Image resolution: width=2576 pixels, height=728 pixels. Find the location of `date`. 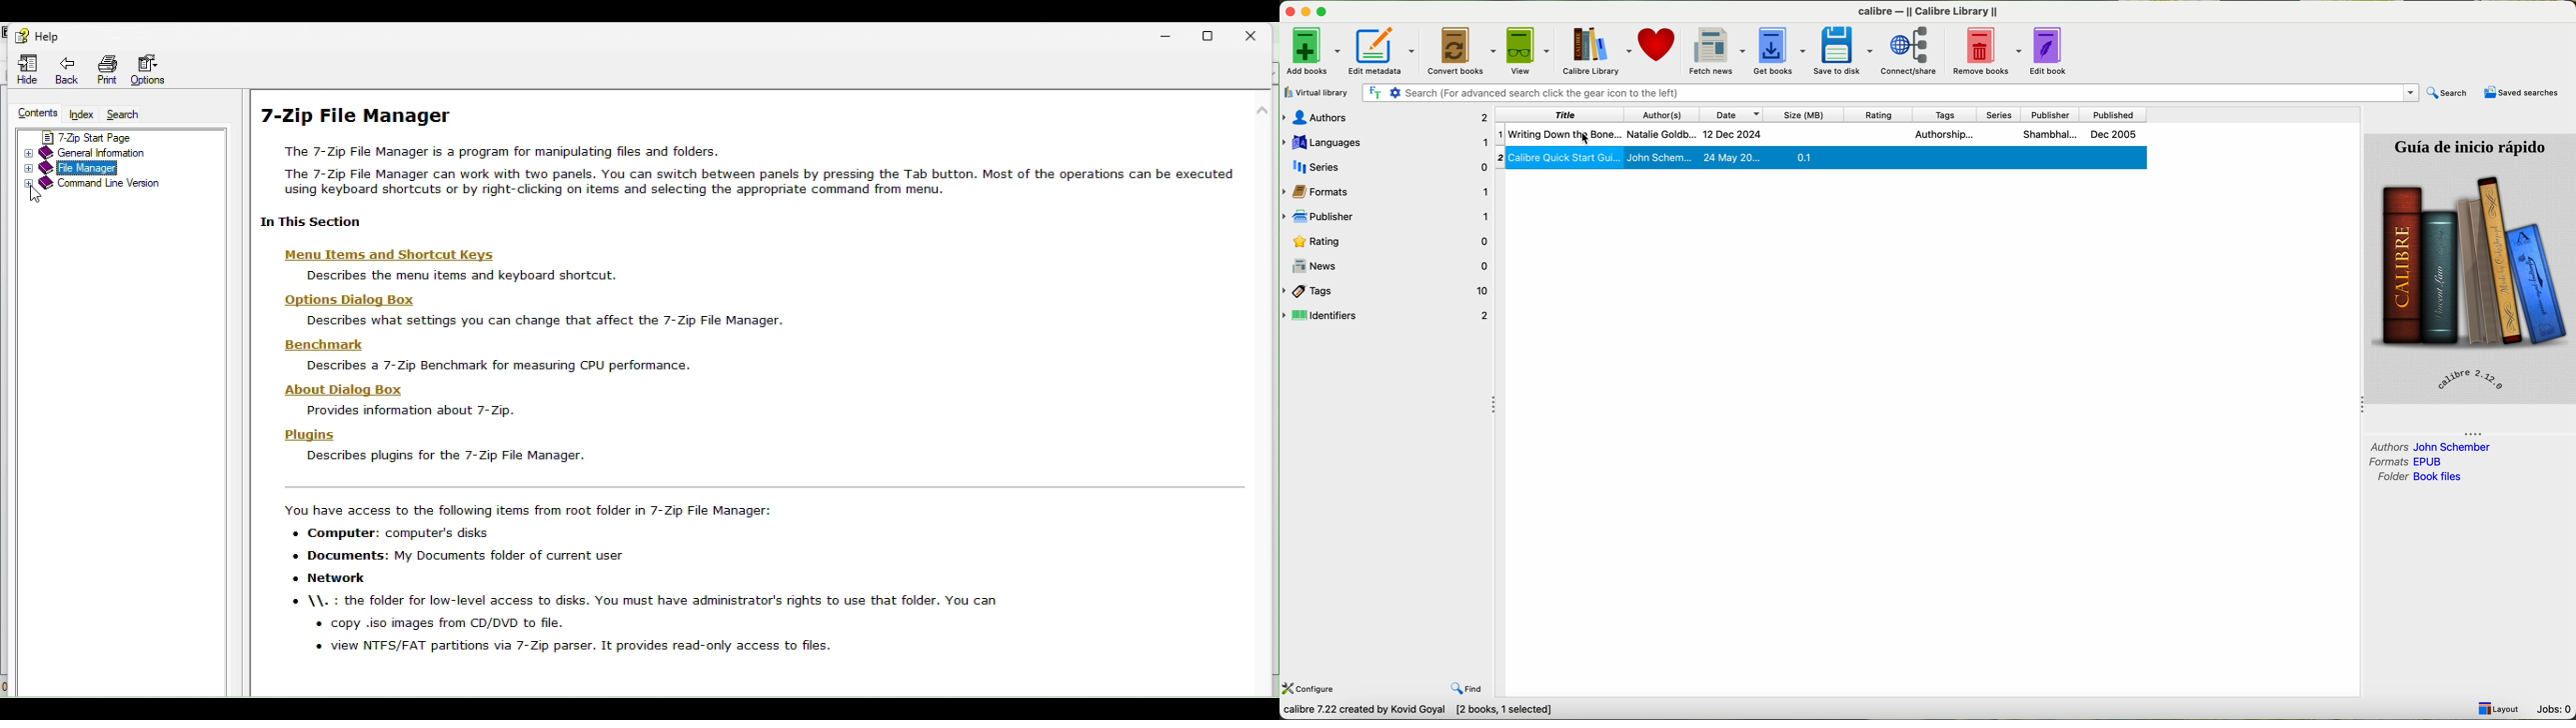

date is located at coordinates (1732, 114).